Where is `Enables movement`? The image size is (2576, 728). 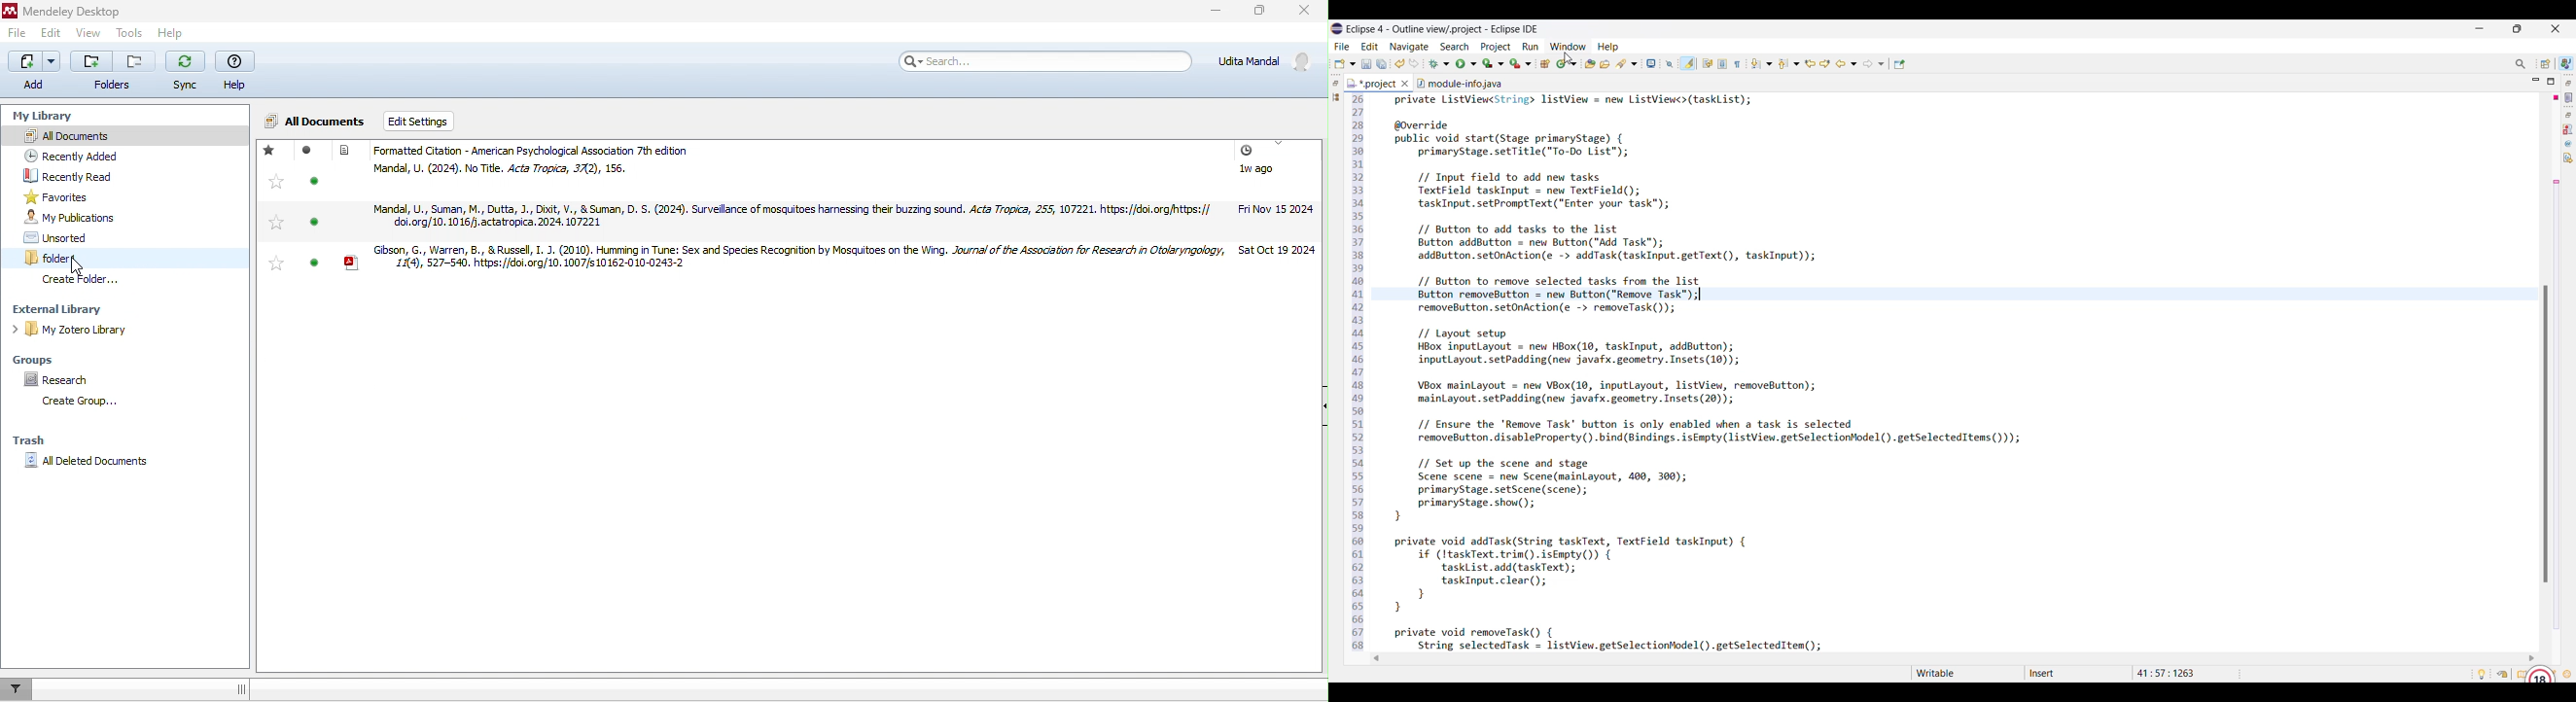 Enables movement is located at coordinates (241, 689).